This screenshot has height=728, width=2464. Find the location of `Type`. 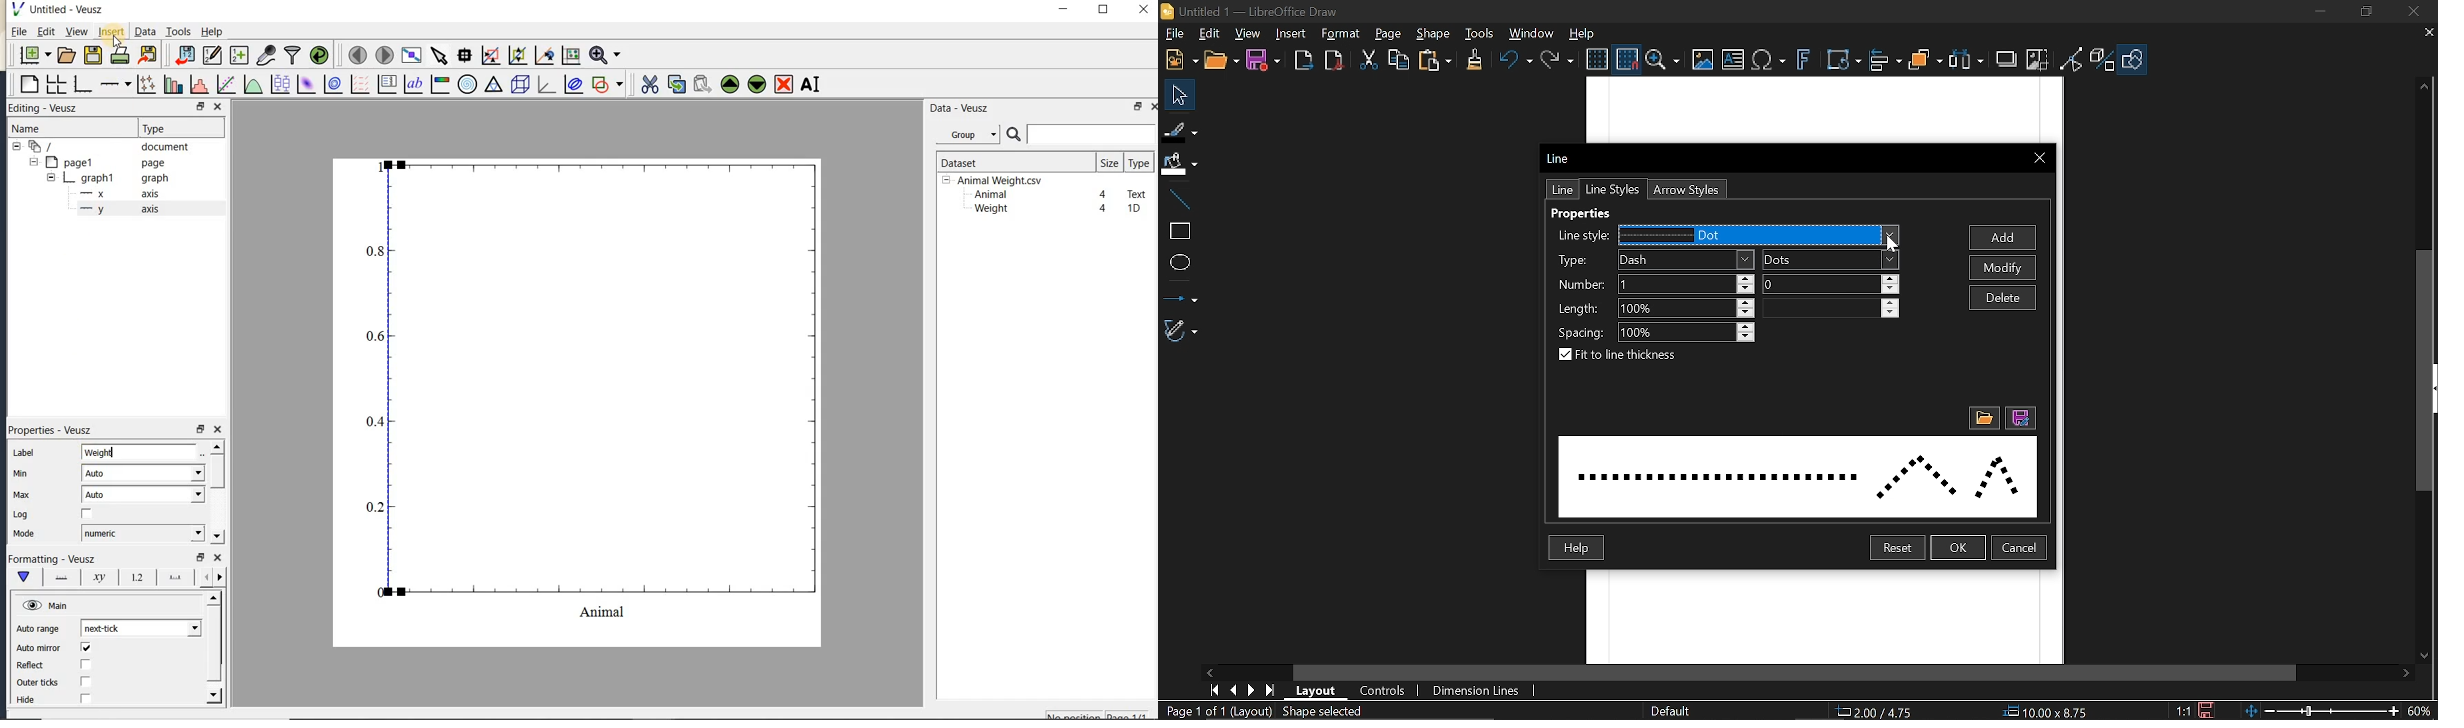

Type is located at coordinates (1686, 259).